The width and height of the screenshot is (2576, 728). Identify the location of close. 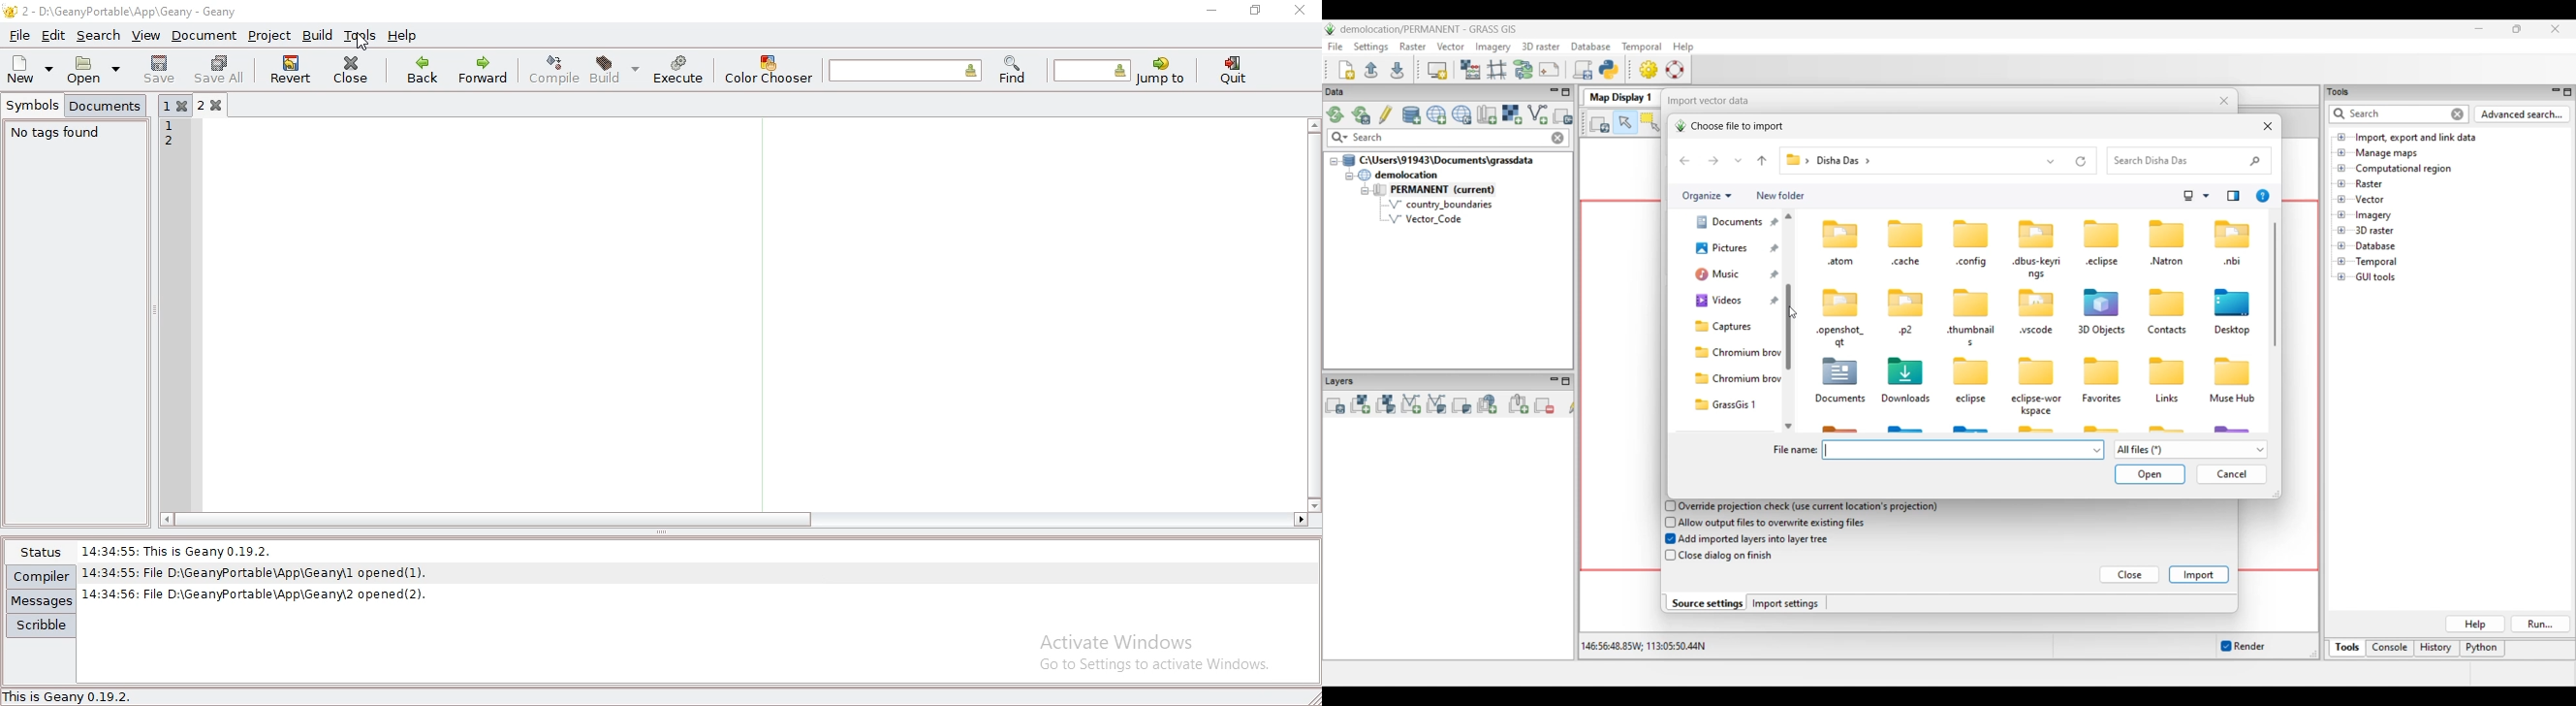
(1304, 9).